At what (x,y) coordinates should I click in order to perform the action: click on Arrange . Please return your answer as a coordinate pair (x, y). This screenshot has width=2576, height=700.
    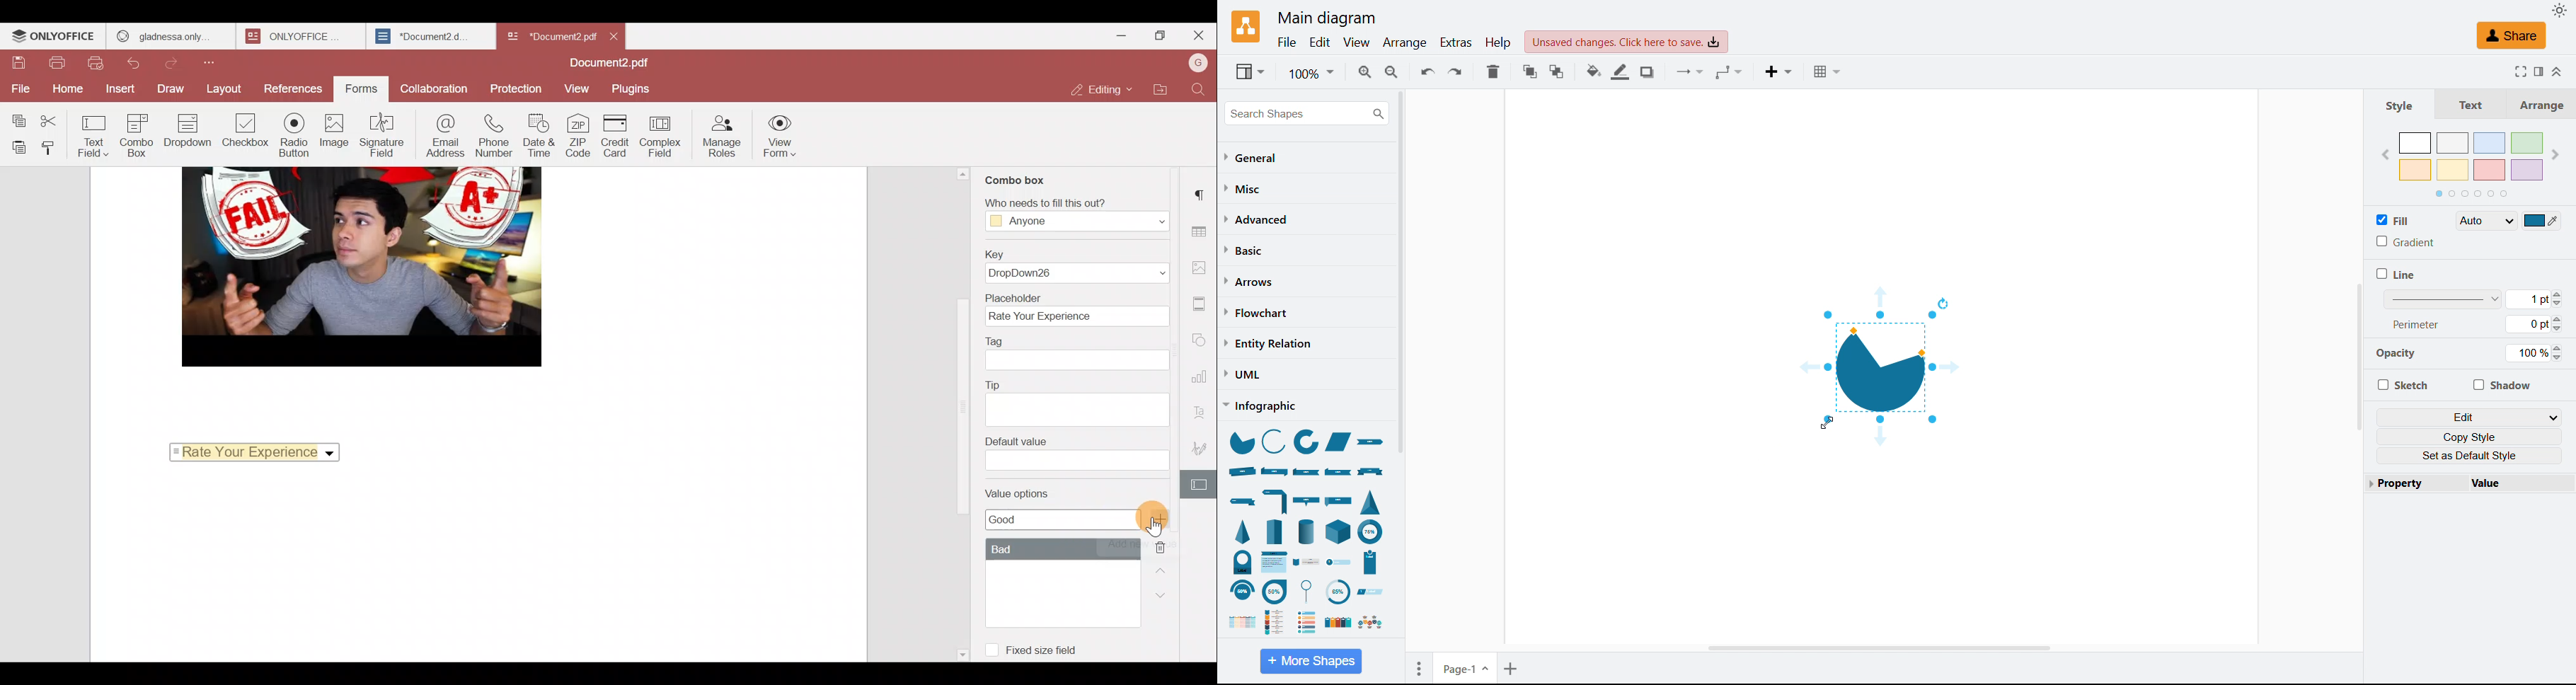
    Looking at the image, I should click on (2536, 104).